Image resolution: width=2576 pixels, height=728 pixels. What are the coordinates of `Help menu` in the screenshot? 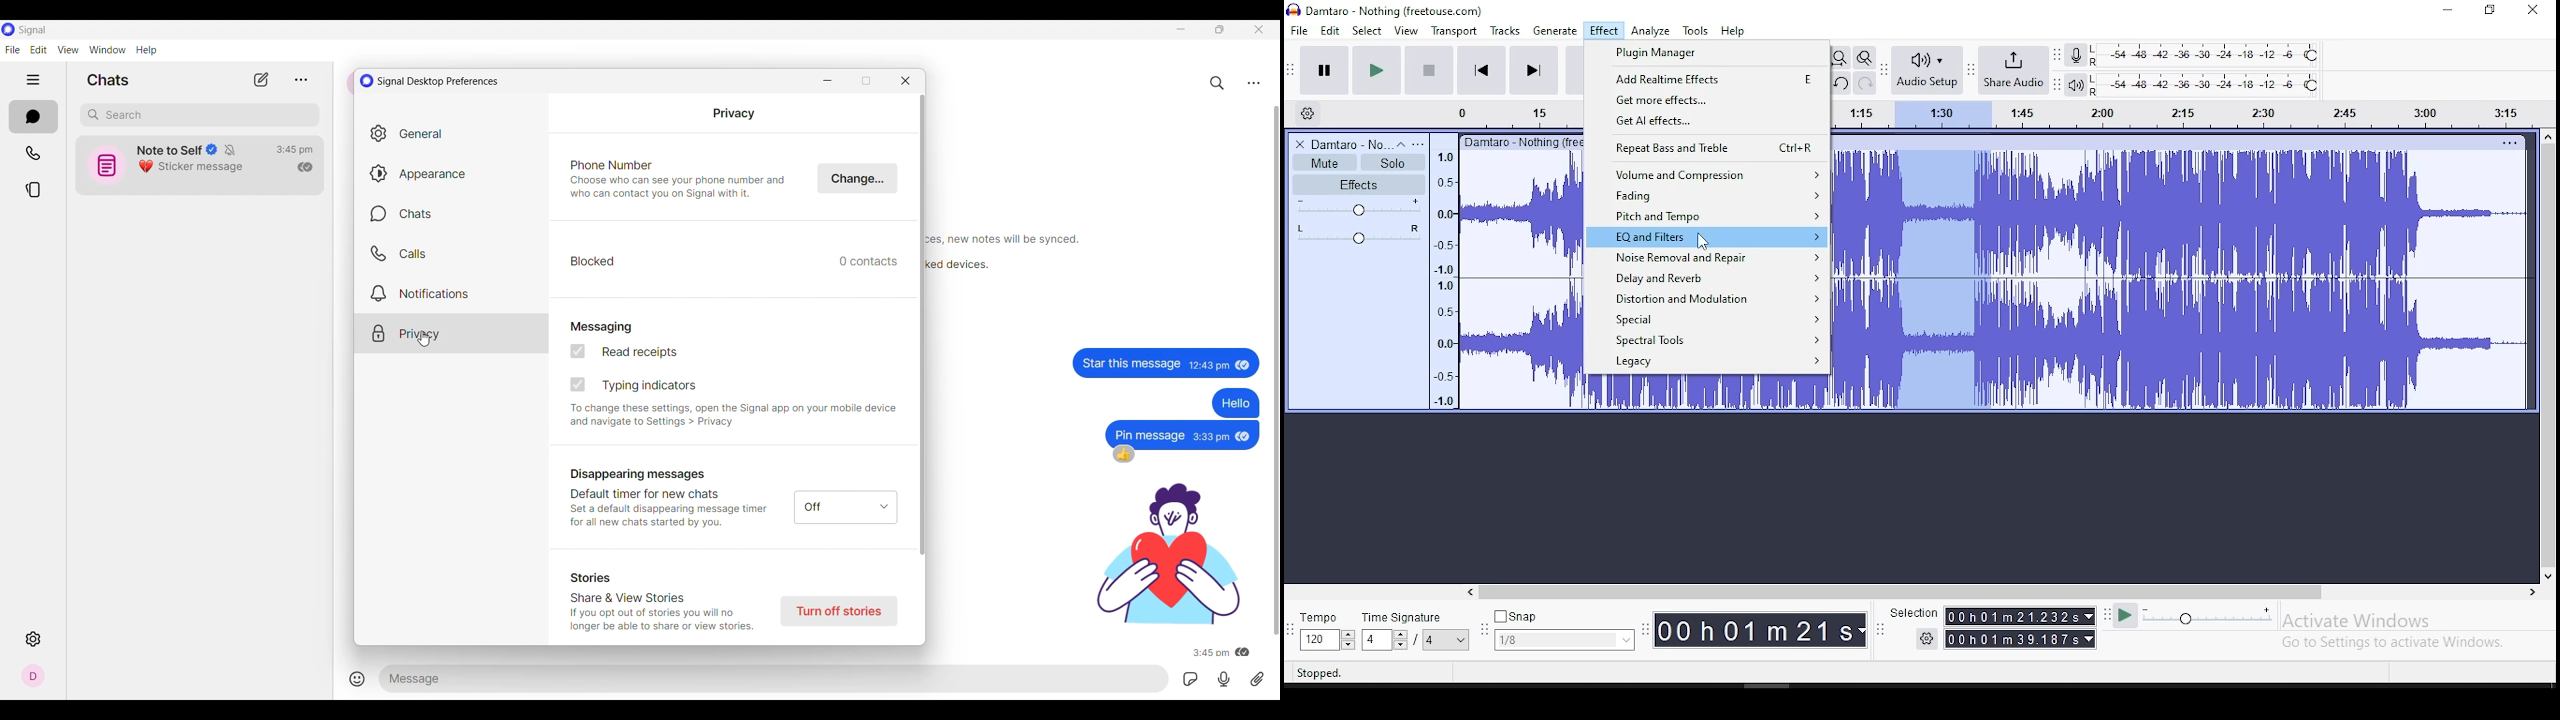 It's located at (146, 50).